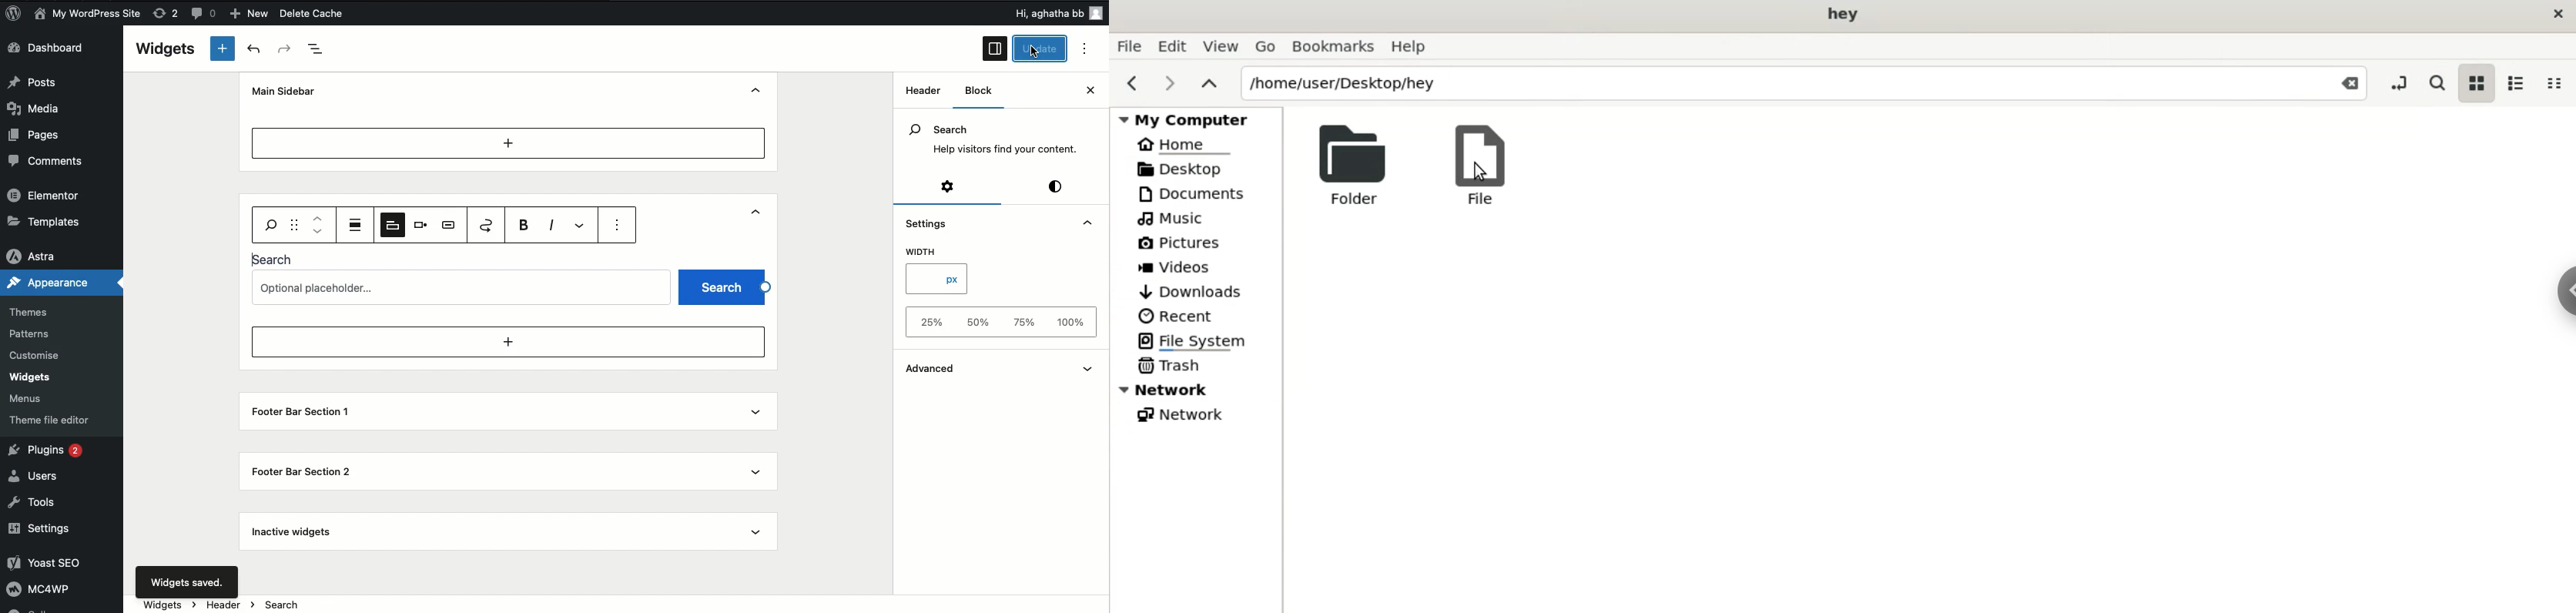  What do you see at coordinates (391, 224) in the screenshot?
I see `Toggle search label` at bounding box center [391, 224].